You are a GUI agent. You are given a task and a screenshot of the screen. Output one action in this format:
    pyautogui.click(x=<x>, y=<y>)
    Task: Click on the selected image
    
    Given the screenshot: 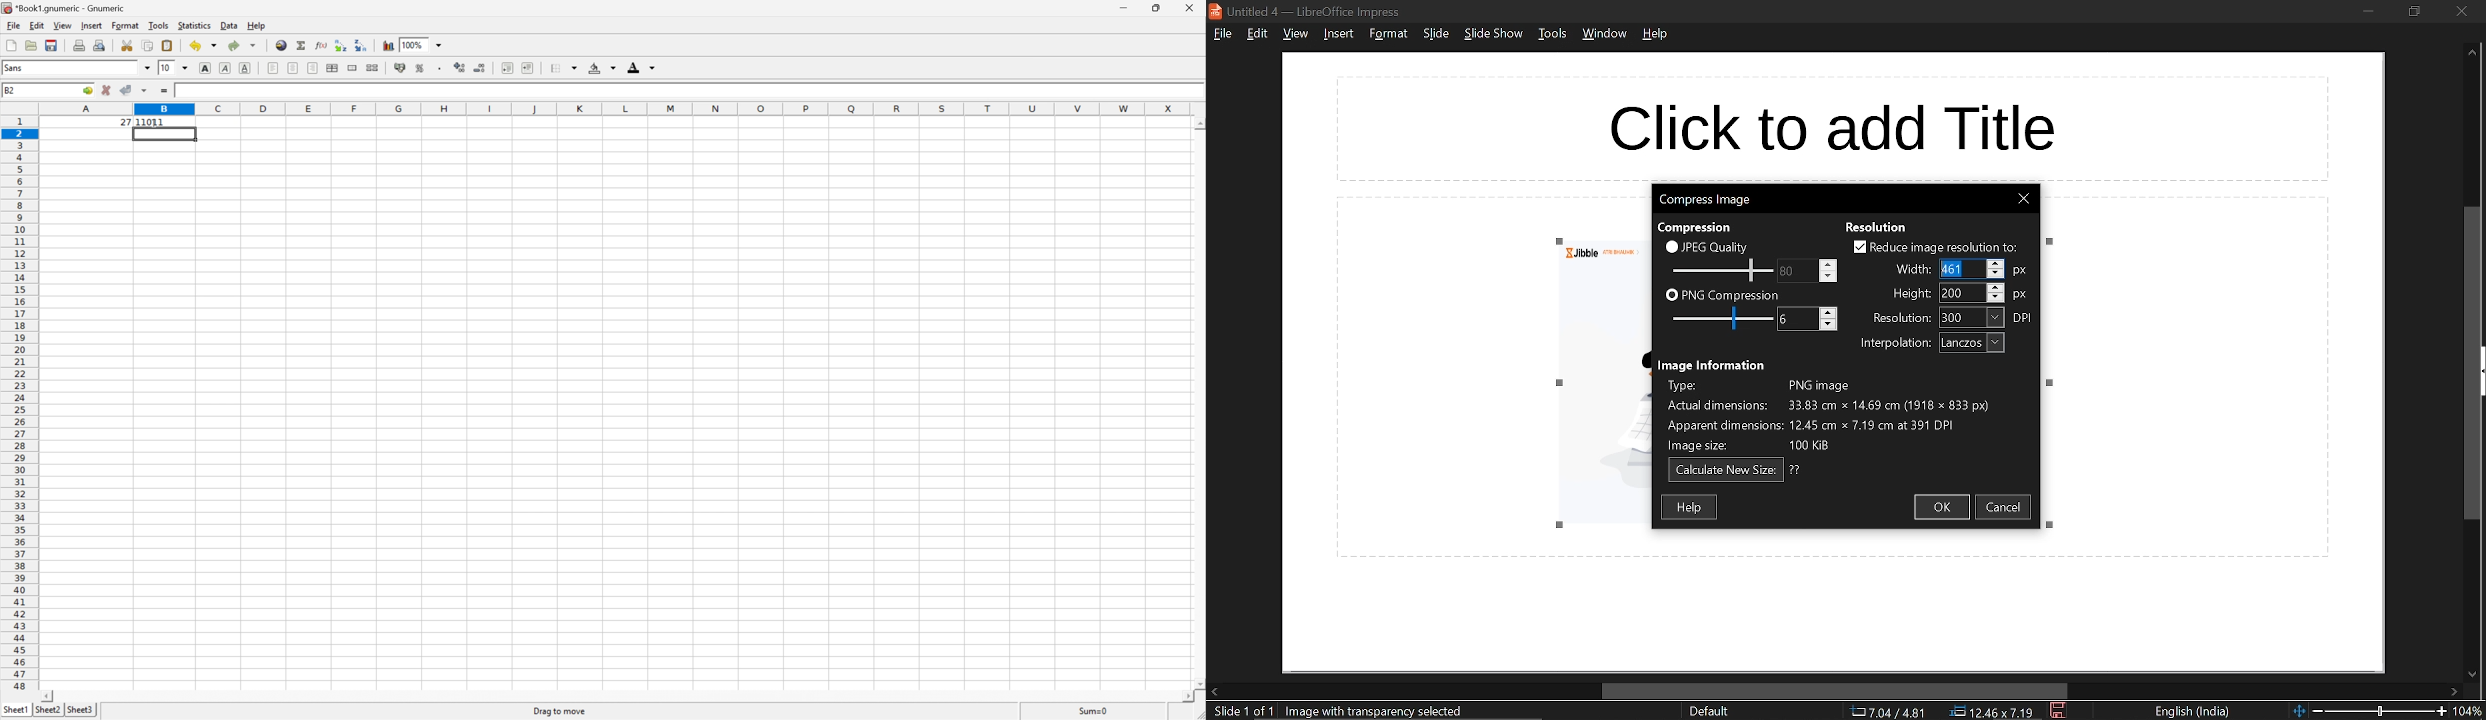 What is the action you would take?
    pyautogui.click(x=1379, y=711)
    